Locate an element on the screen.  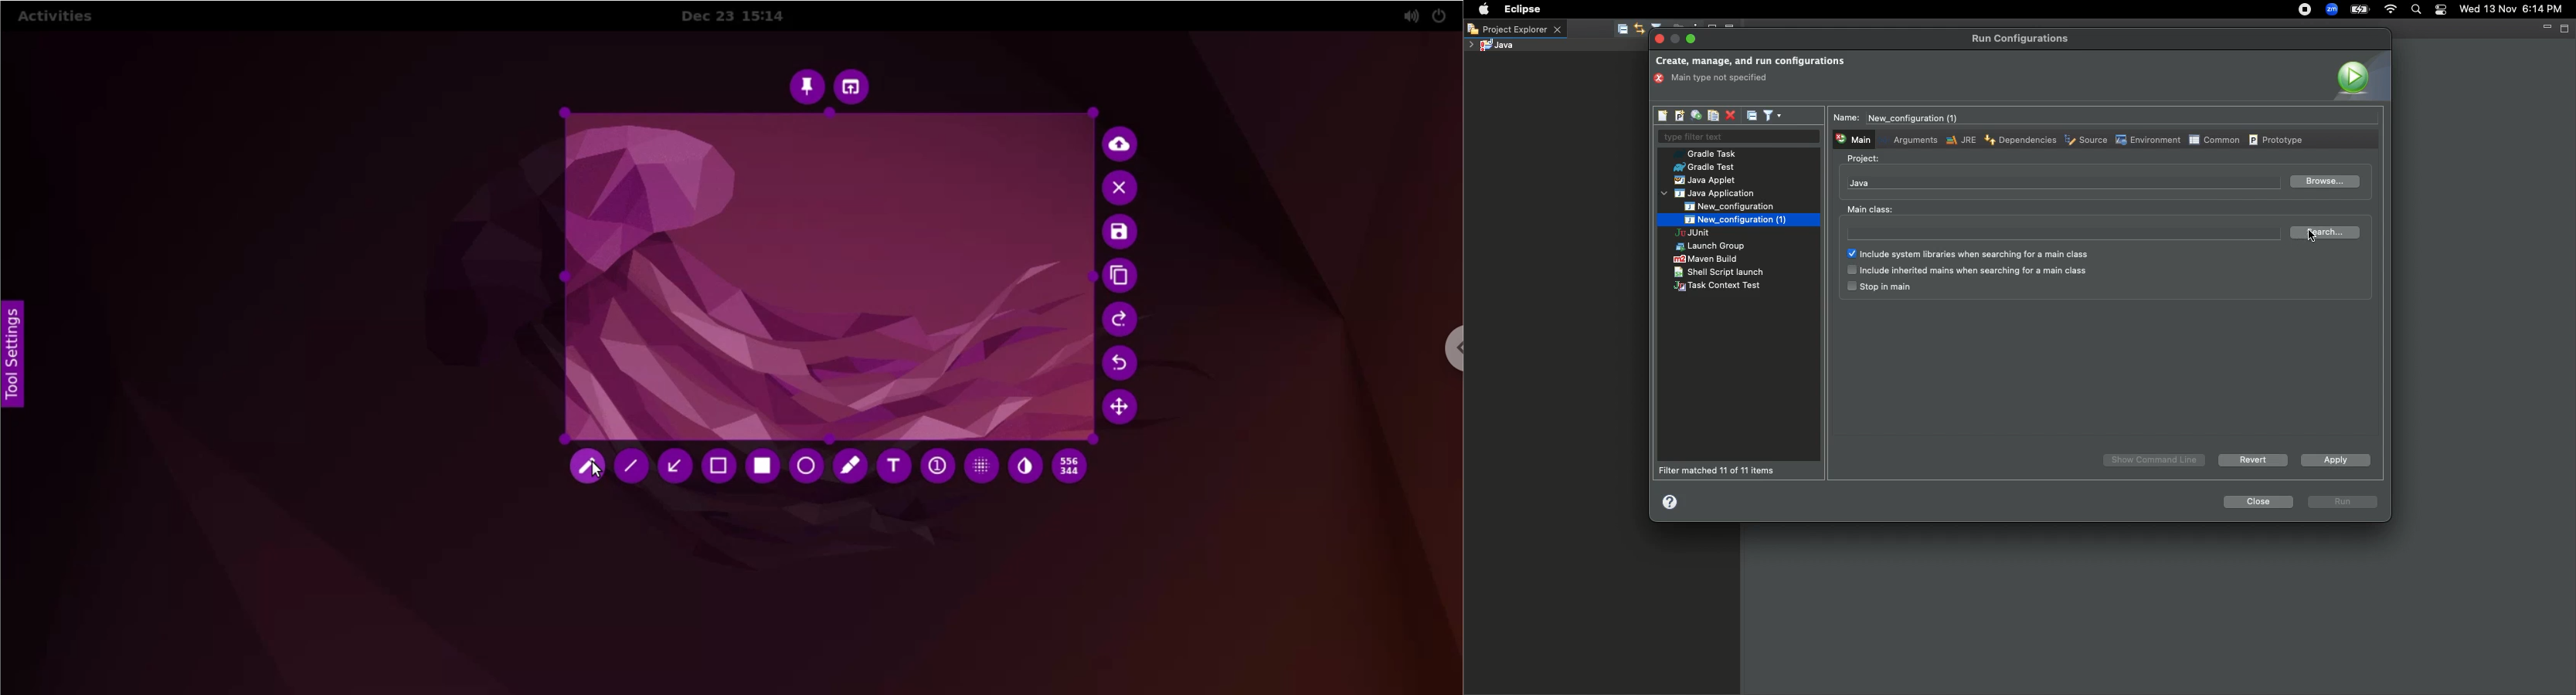
stop in main is located at coordinates (1878, 287).